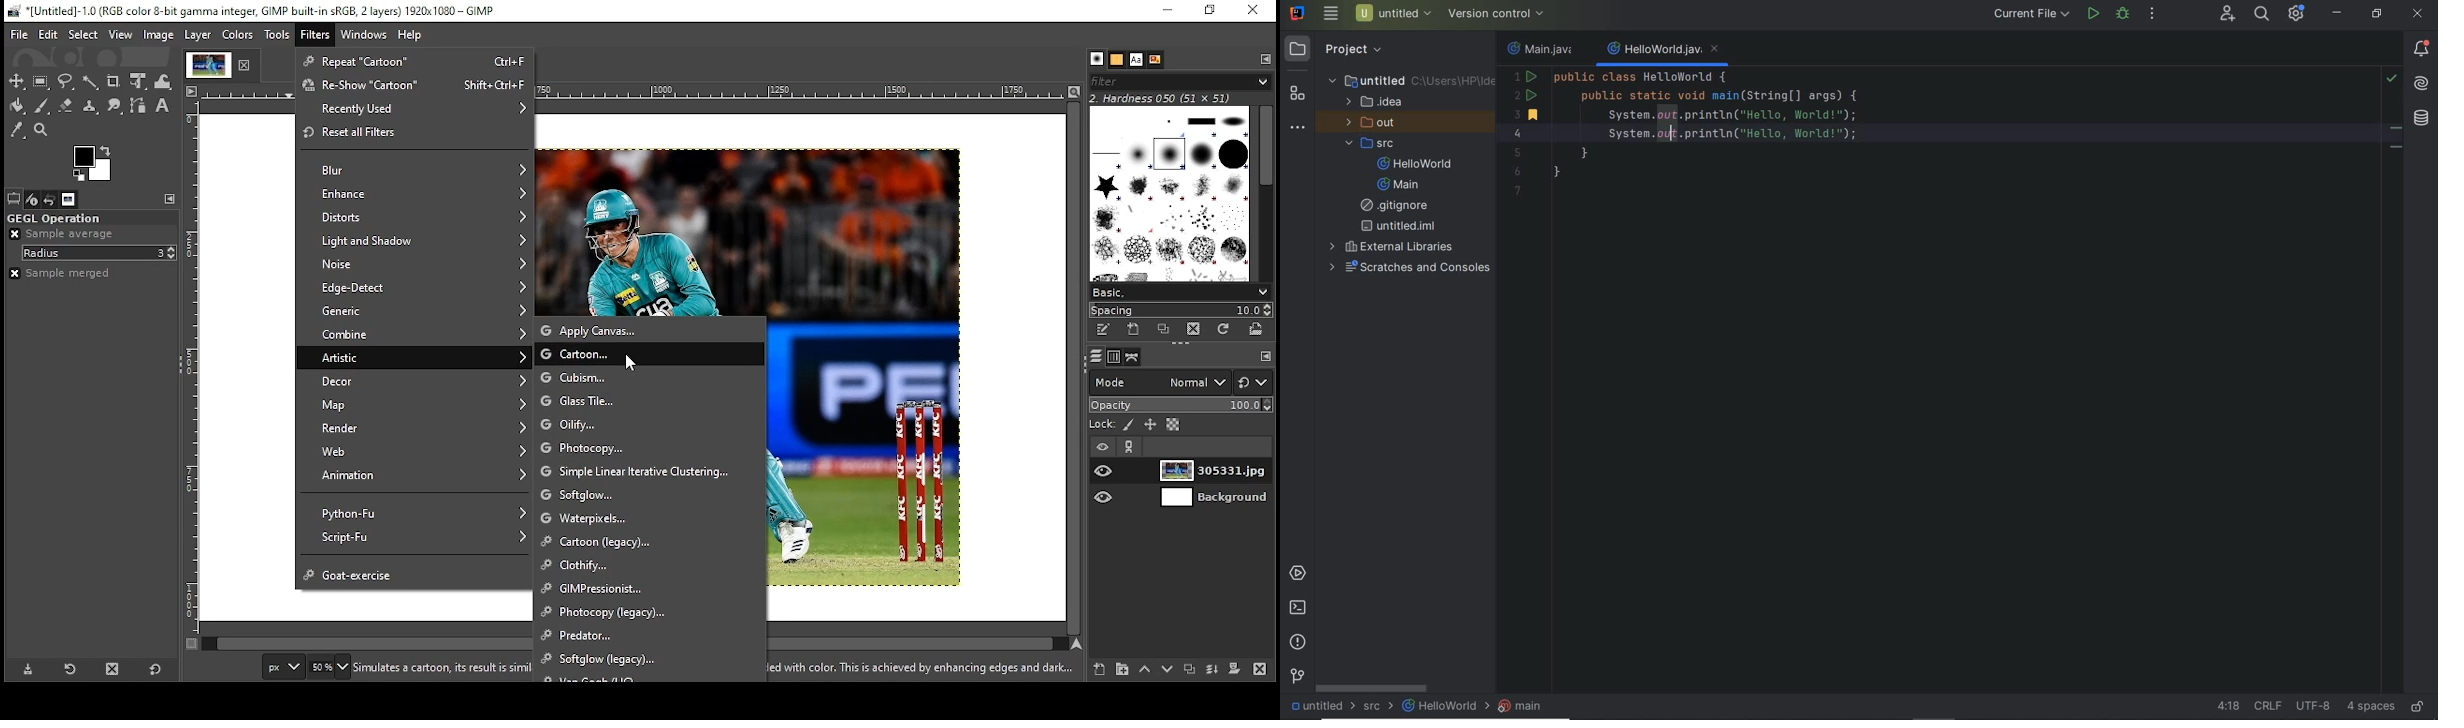 The height and width of the screenshot is (728, 2464). Describe the element at coordinates (417, 404) in the screenshot. I see `map` at that location.